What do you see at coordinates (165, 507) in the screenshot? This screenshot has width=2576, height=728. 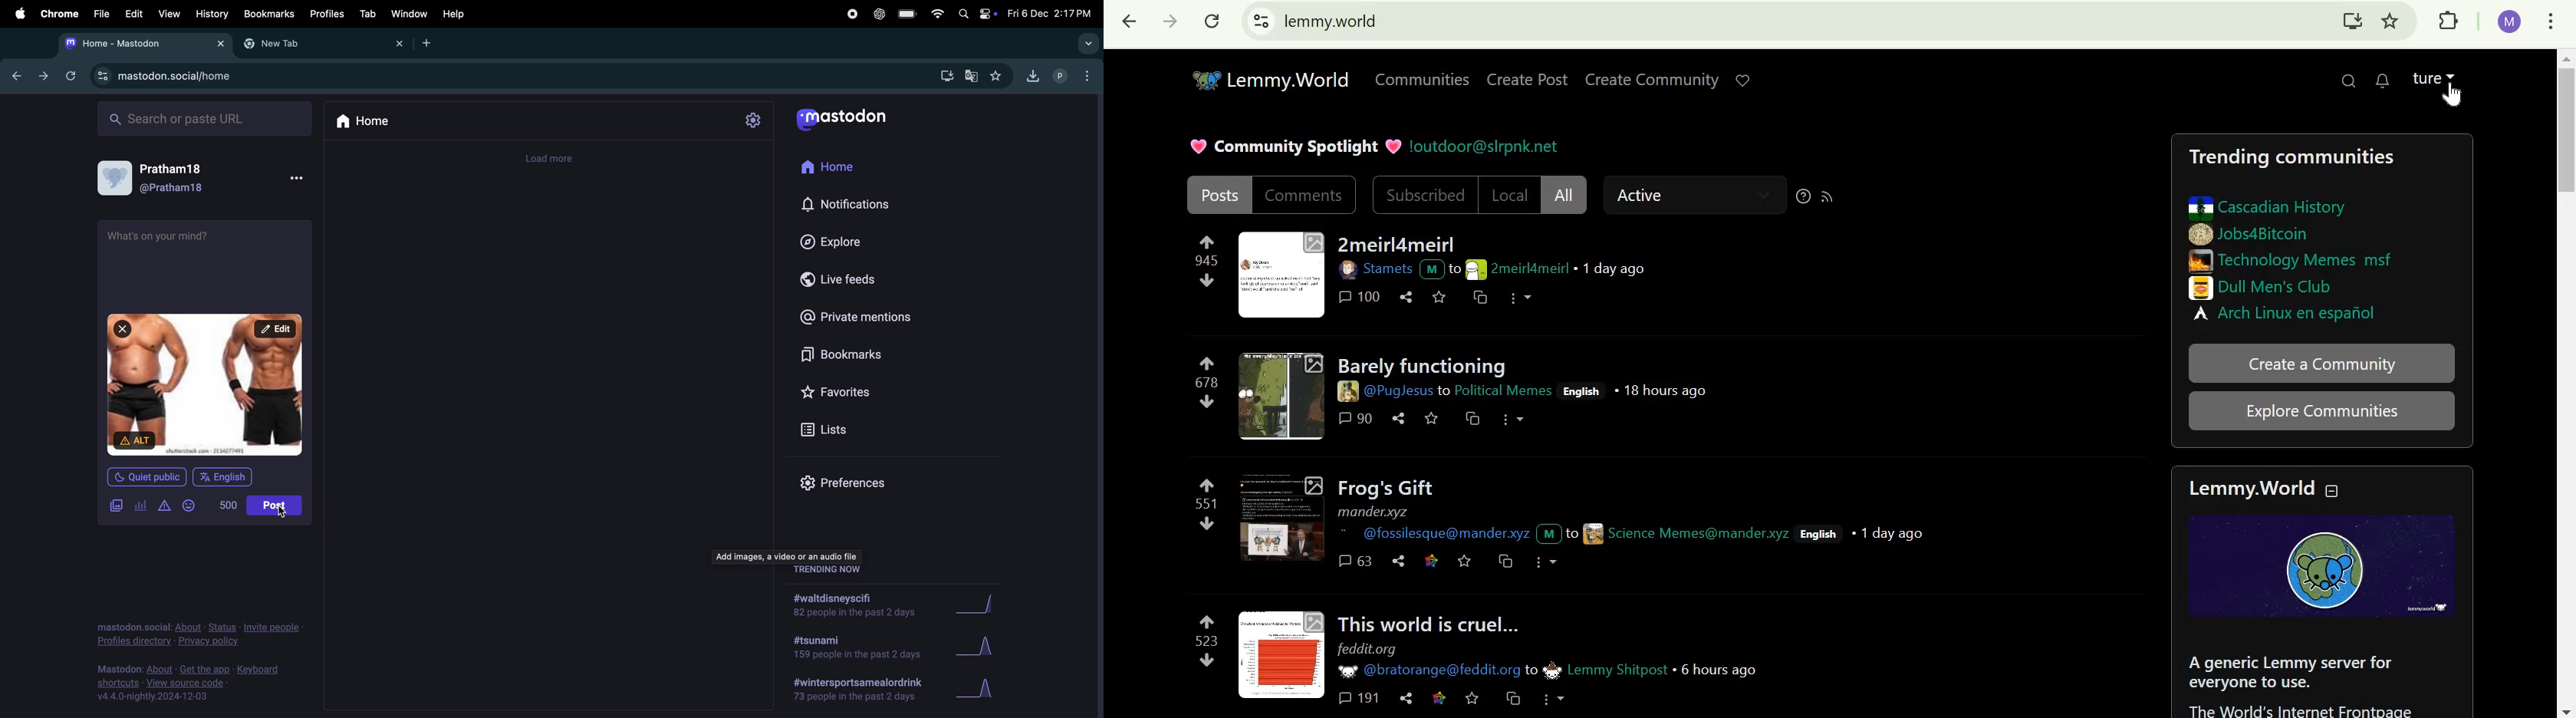 I see `create alert` at bounding box center [165, 507].